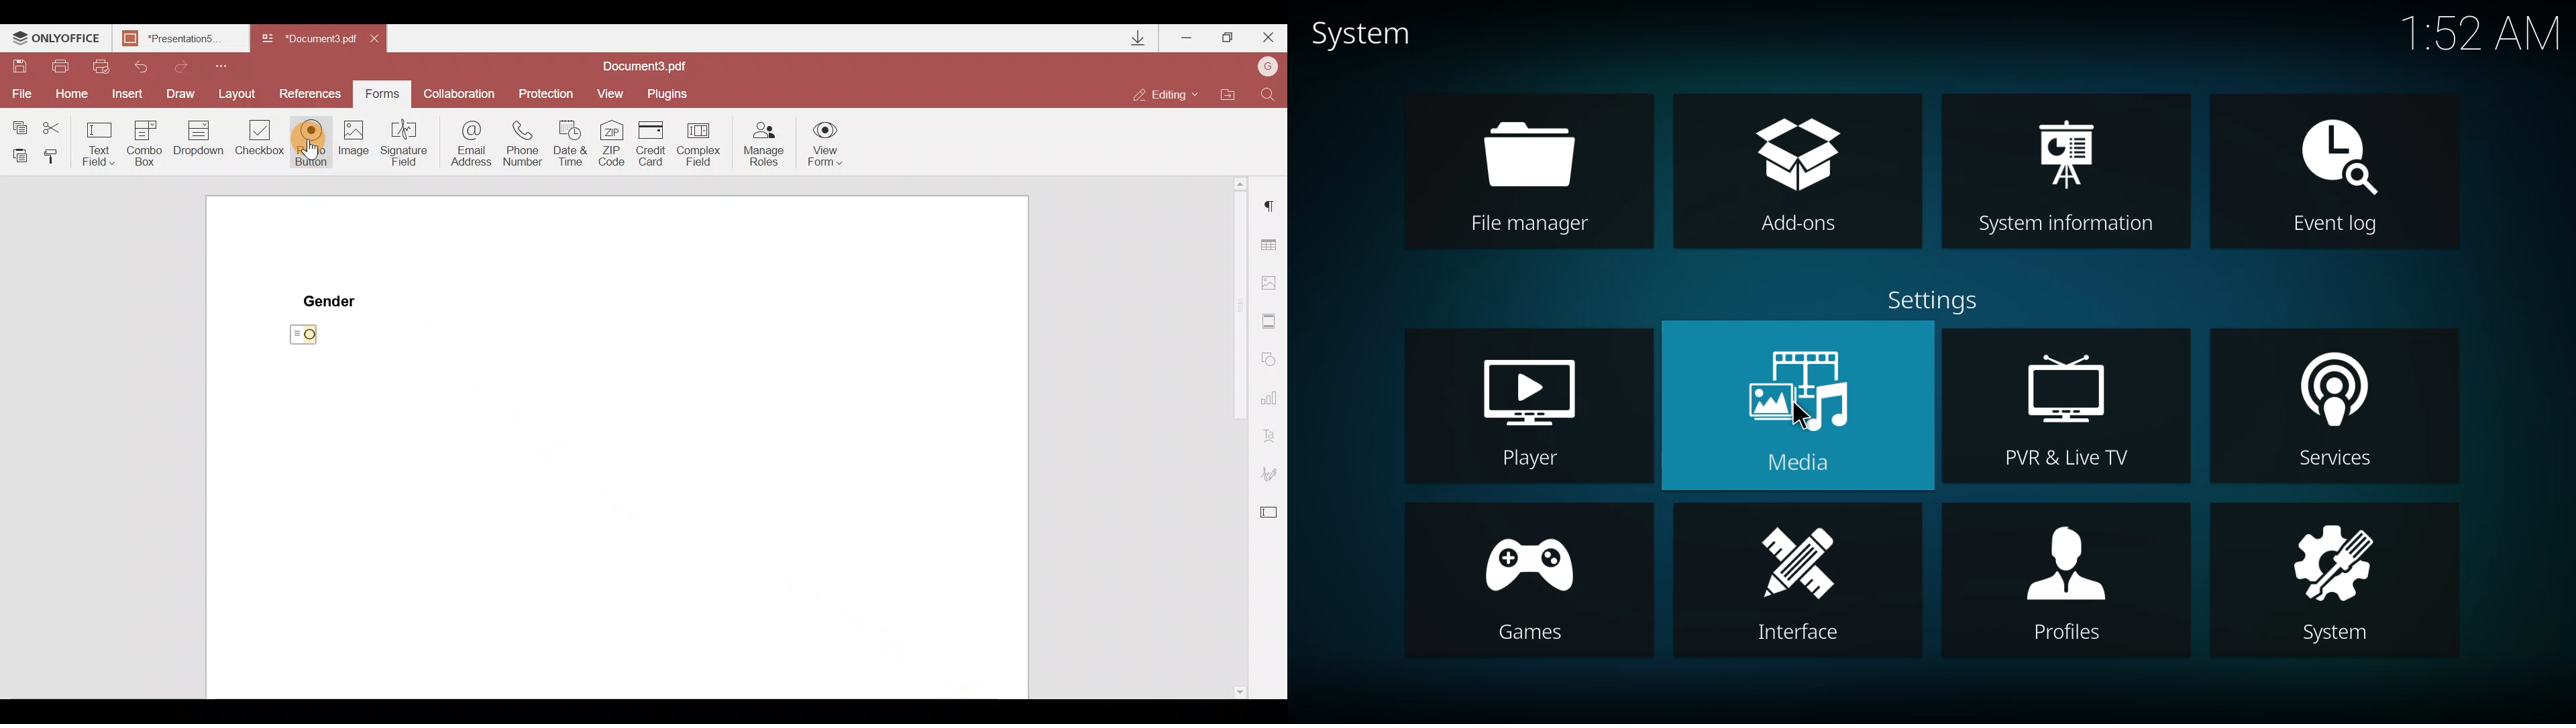  What do you see at coordinates (648, 64) in the screenshot?
I see `Document name` at bounding box center [648, 64].